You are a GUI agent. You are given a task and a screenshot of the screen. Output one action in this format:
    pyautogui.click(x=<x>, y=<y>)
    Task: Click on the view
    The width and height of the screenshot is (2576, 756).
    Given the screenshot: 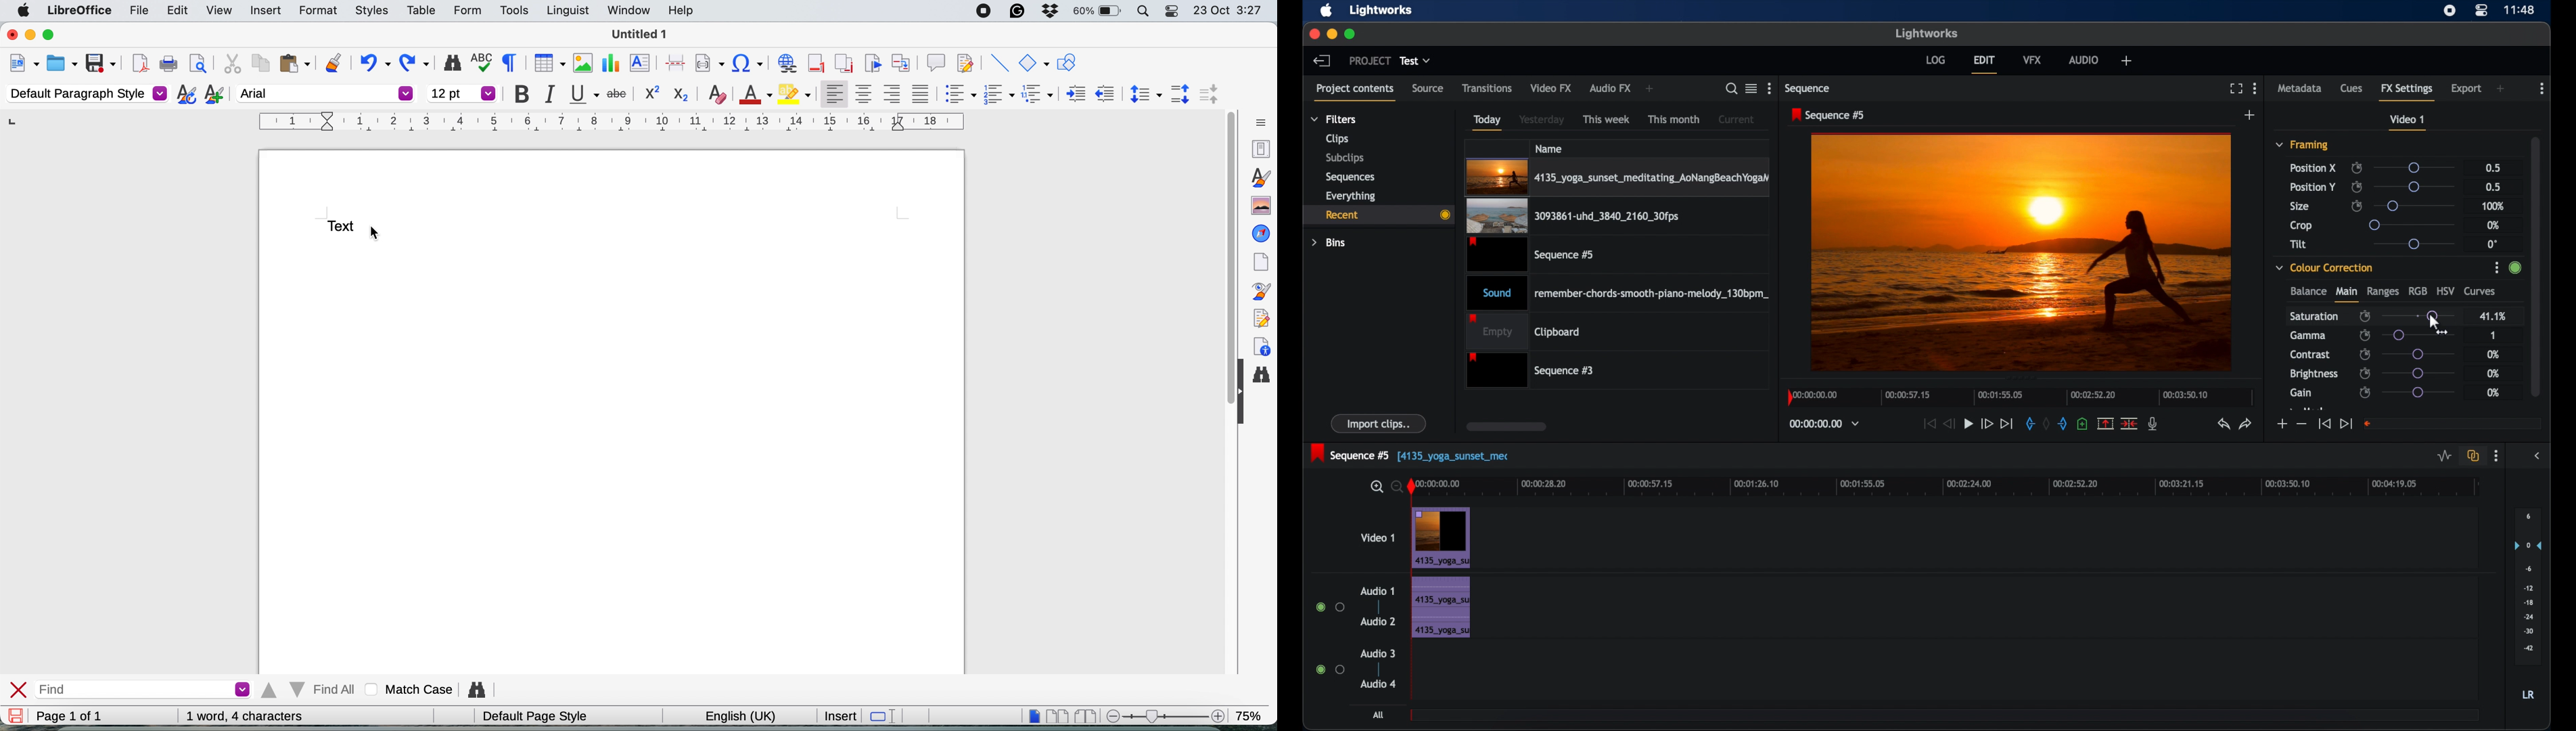 What is the action you would take?
    pyautogui.click(x=220, y=10)
    